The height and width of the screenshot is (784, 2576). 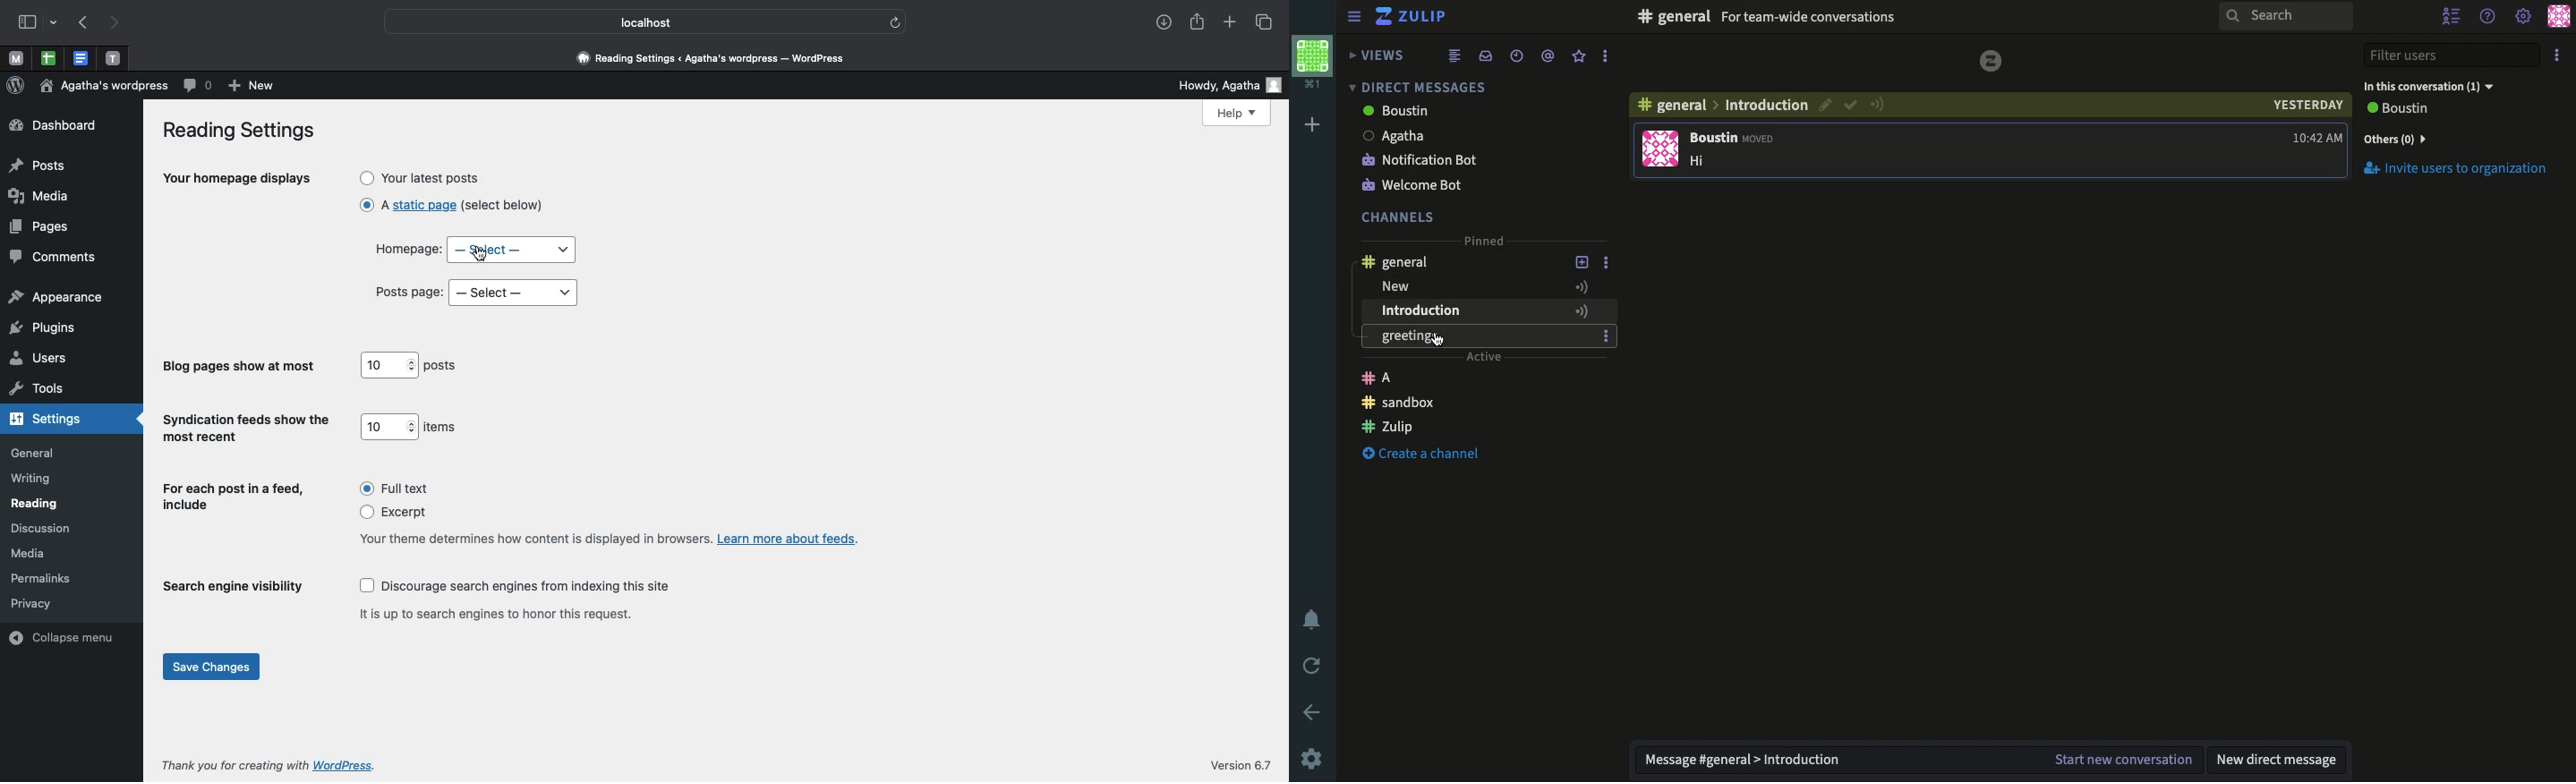 I want to click on Options, so click(x=1606, y=263).